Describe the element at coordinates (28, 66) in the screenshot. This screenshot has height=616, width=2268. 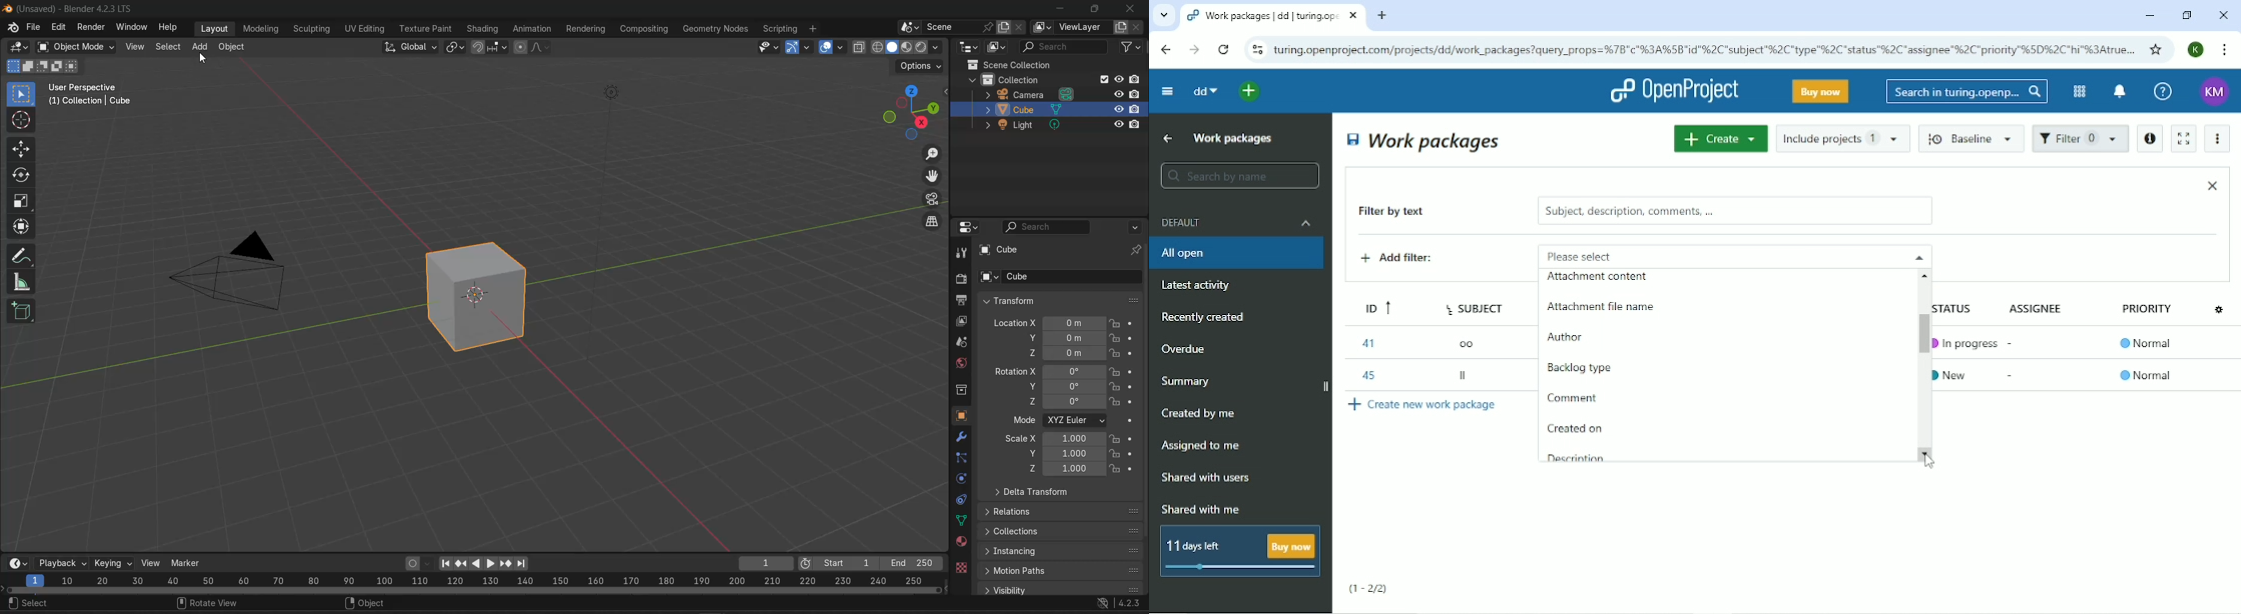
I see `mode: extend existing selection` at that location.